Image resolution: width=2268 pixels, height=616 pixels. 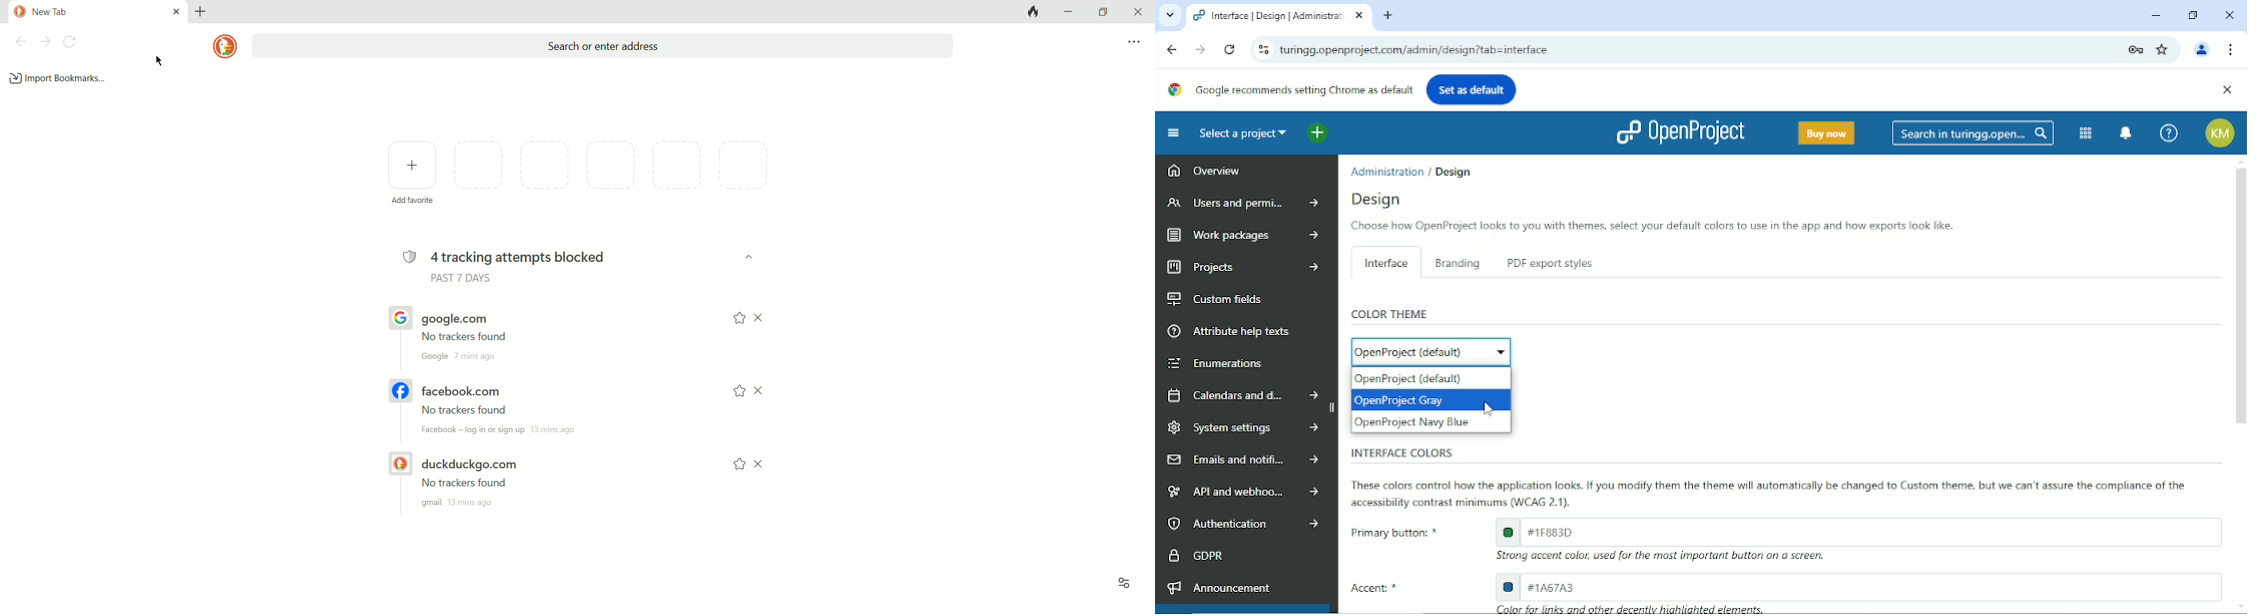 I want to click on CLOSE , so click(x=764, y=462).